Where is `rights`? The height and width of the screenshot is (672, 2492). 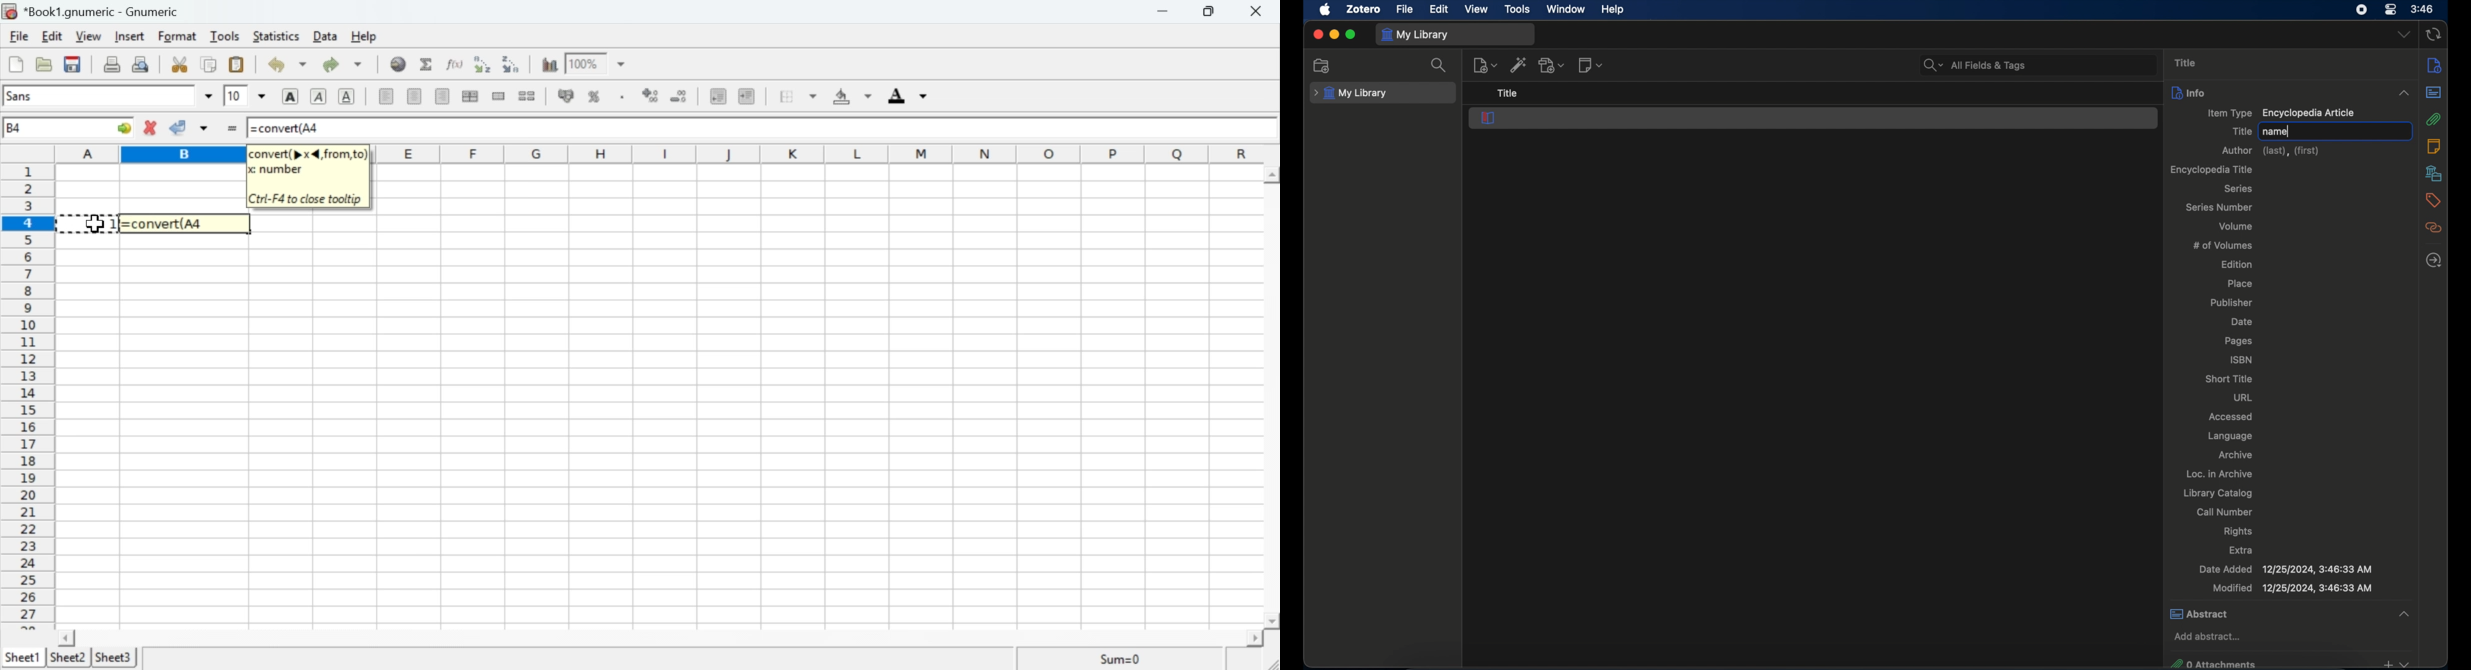 rights is located at coordinates (2240, 531).